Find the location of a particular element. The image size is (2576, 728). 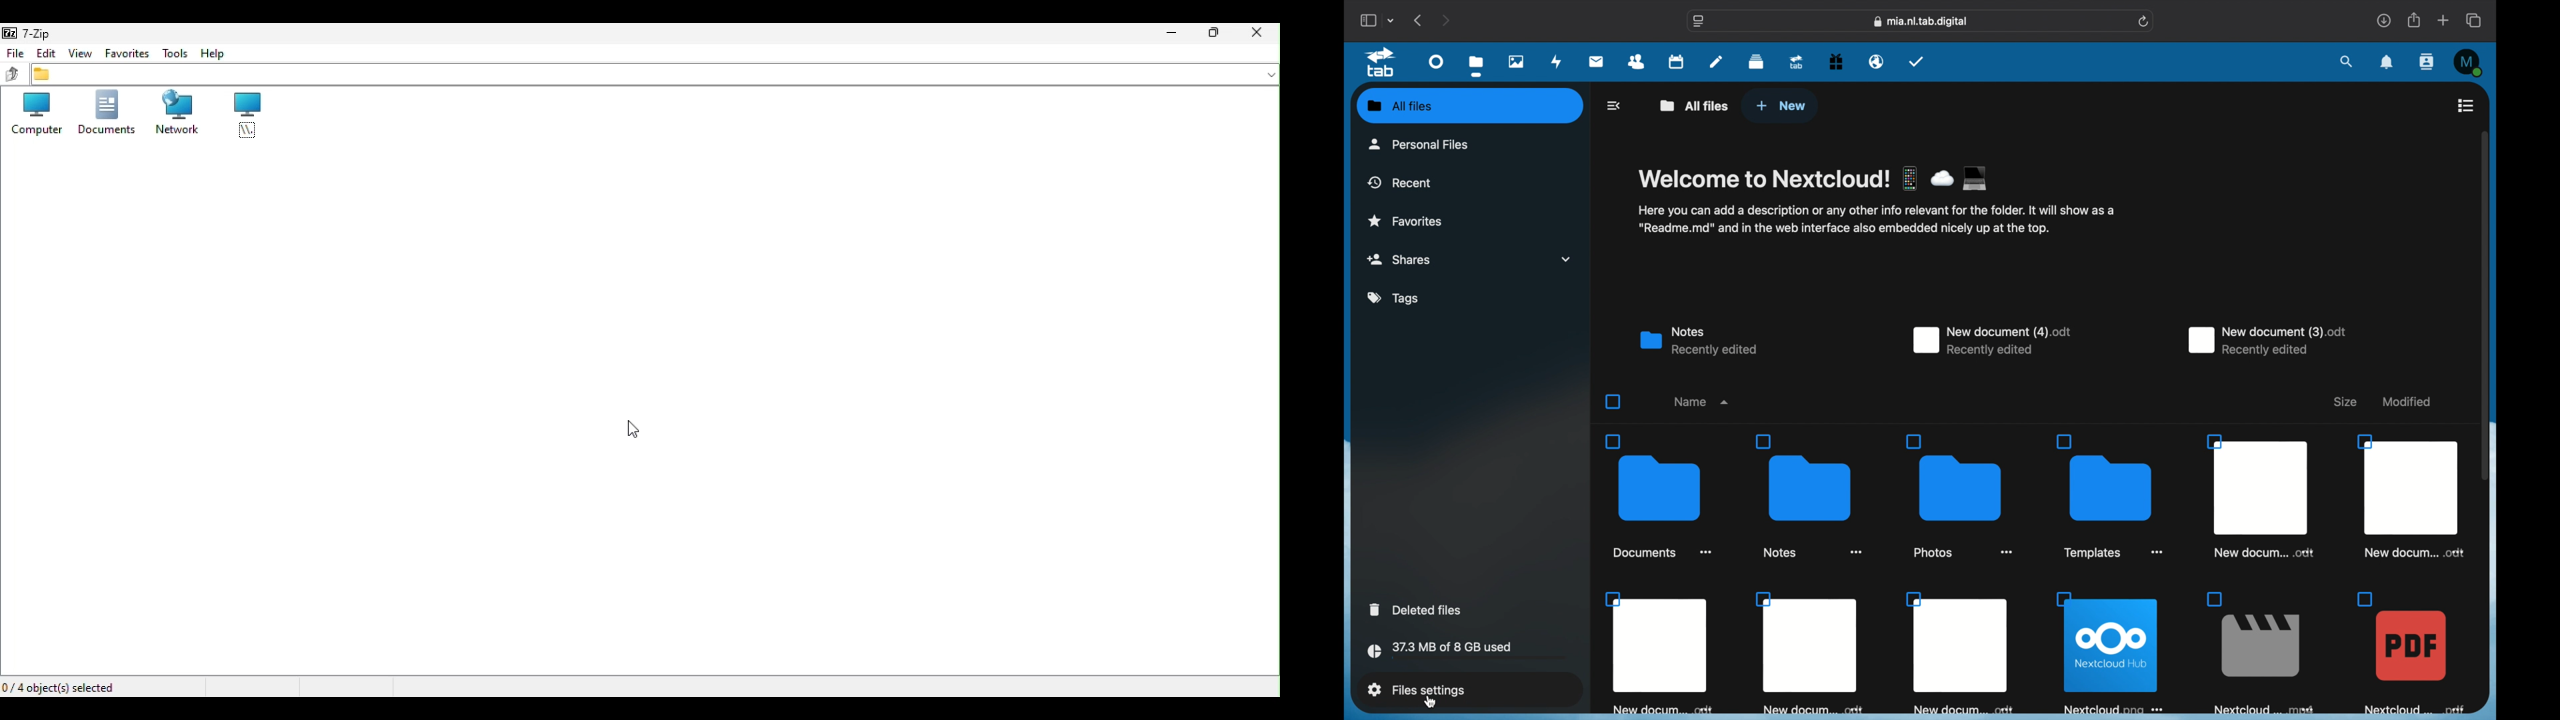

contacts is located at coordinates (1637, 62).